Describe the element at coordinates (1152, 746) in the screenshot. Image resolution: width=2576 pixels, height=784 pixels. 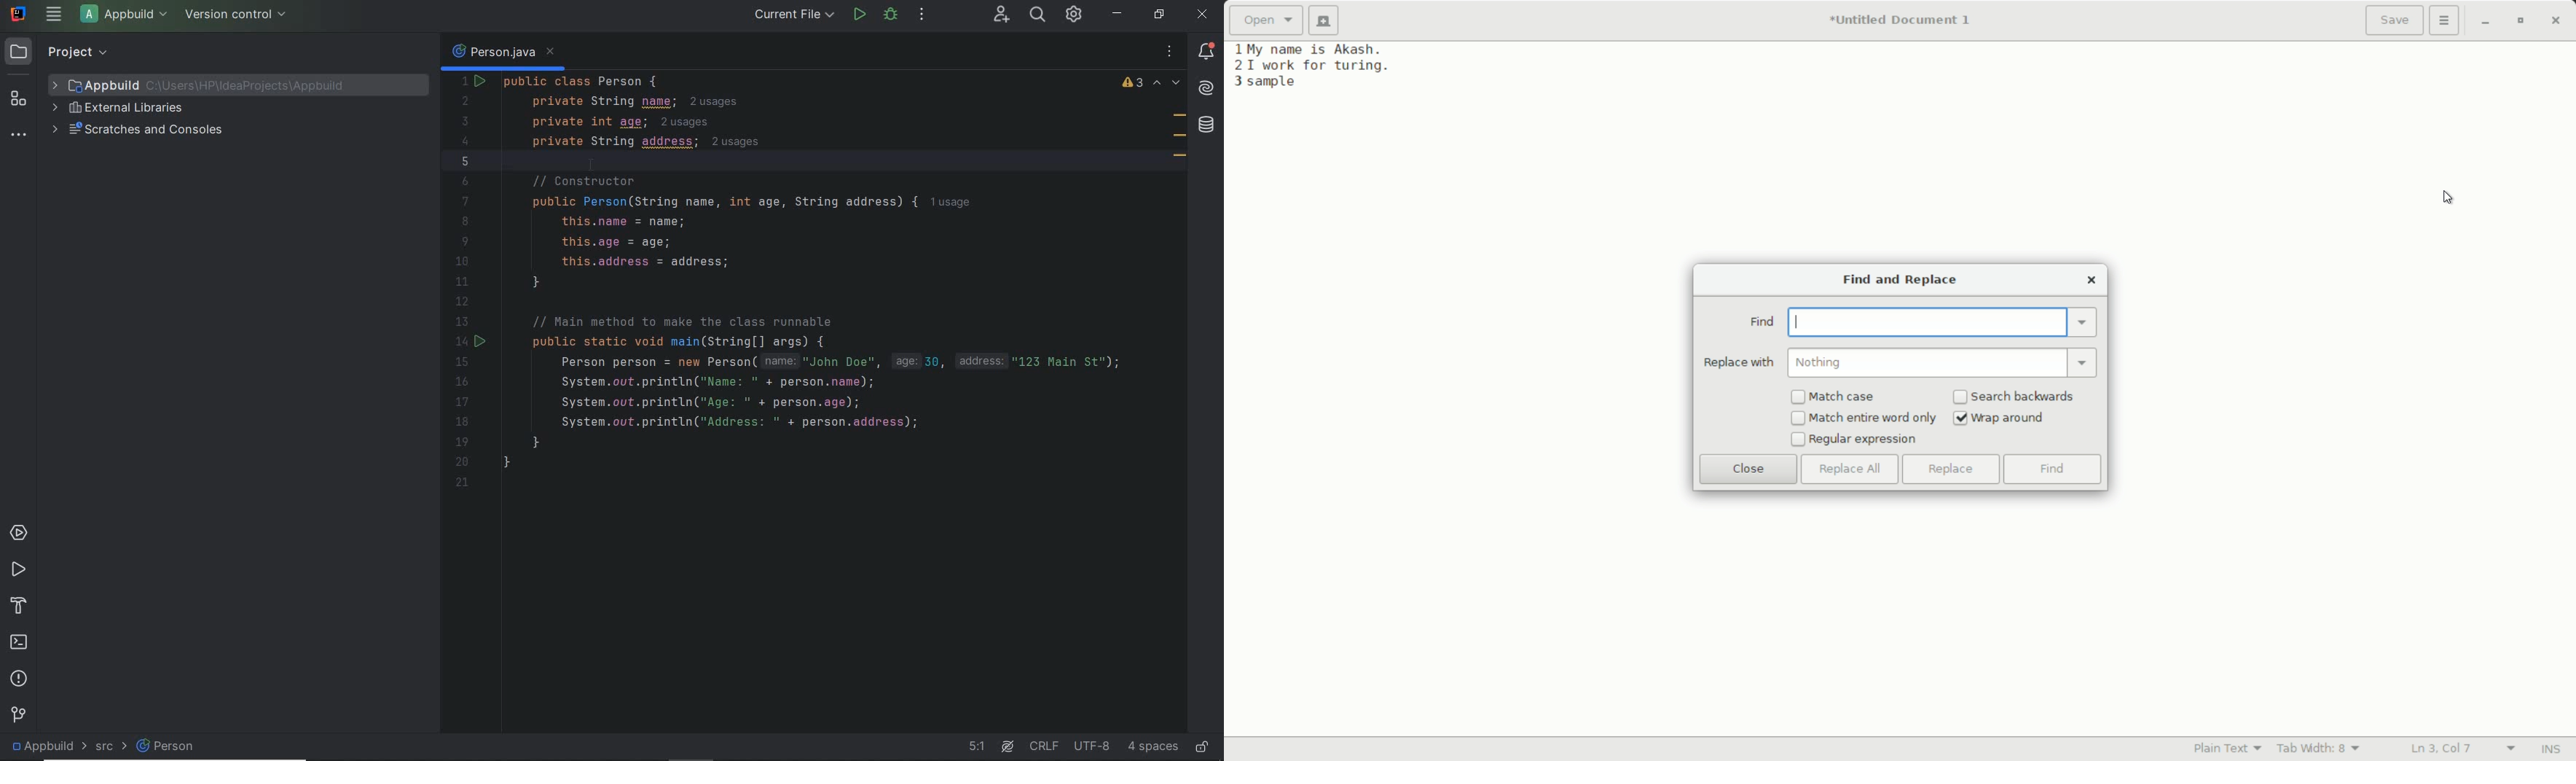
I see `indent` at that location.